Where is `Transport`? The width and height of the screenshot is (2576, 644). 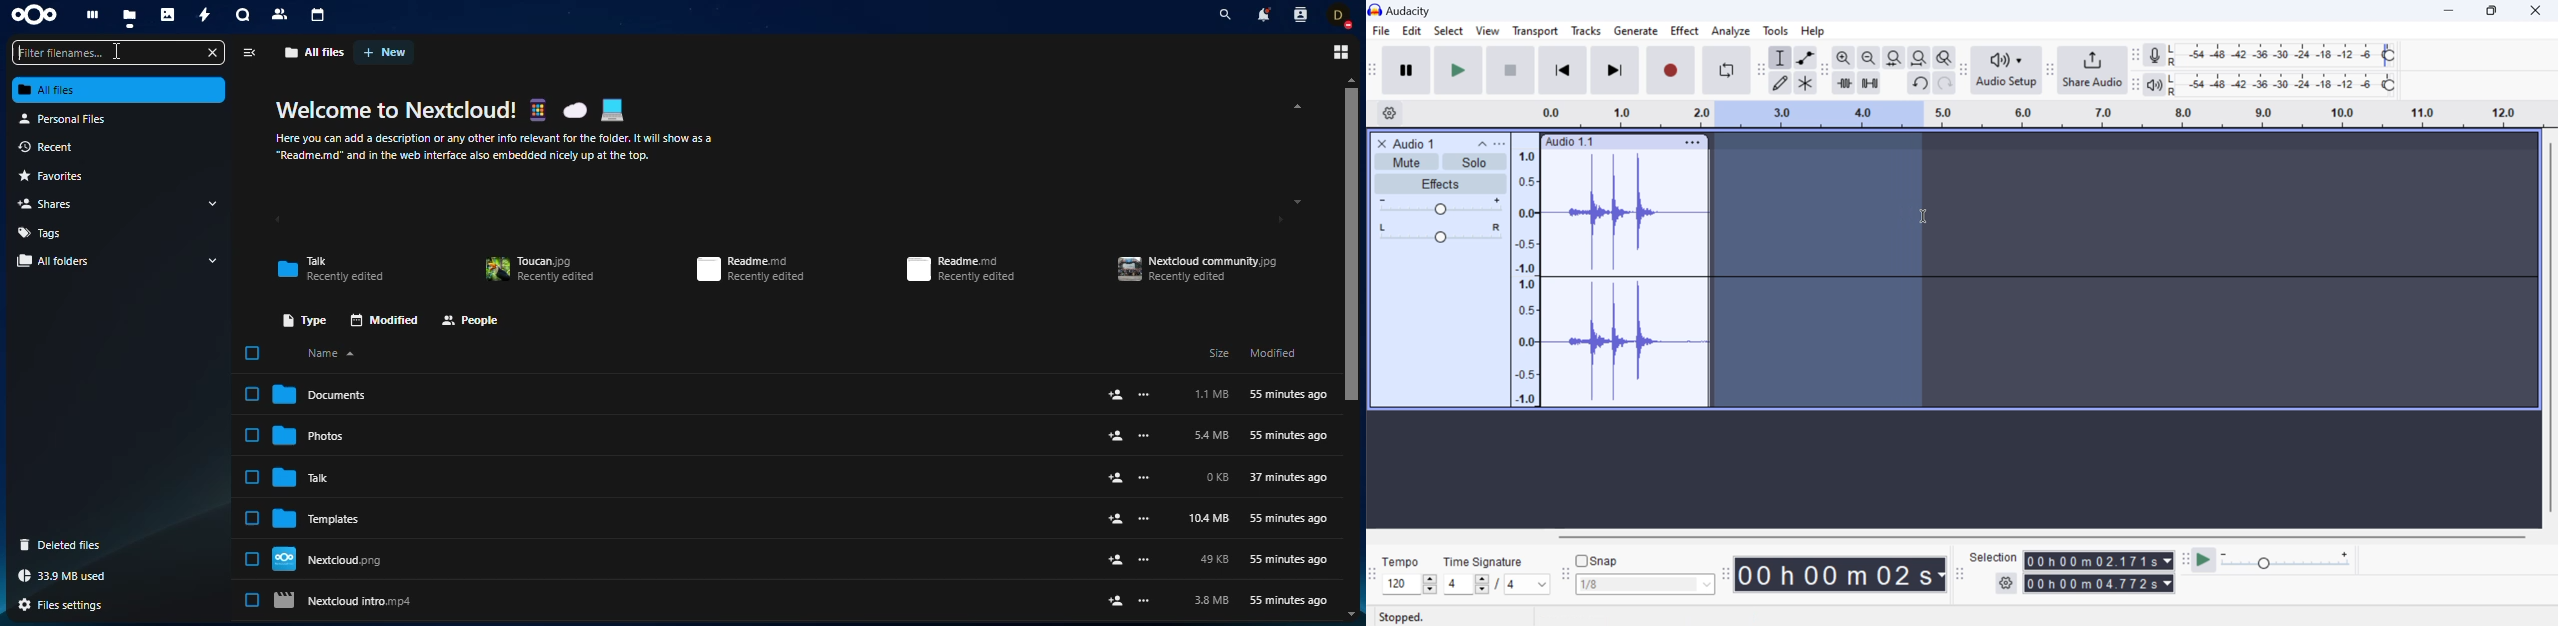 Transport is located at coordinates (1535, 33).